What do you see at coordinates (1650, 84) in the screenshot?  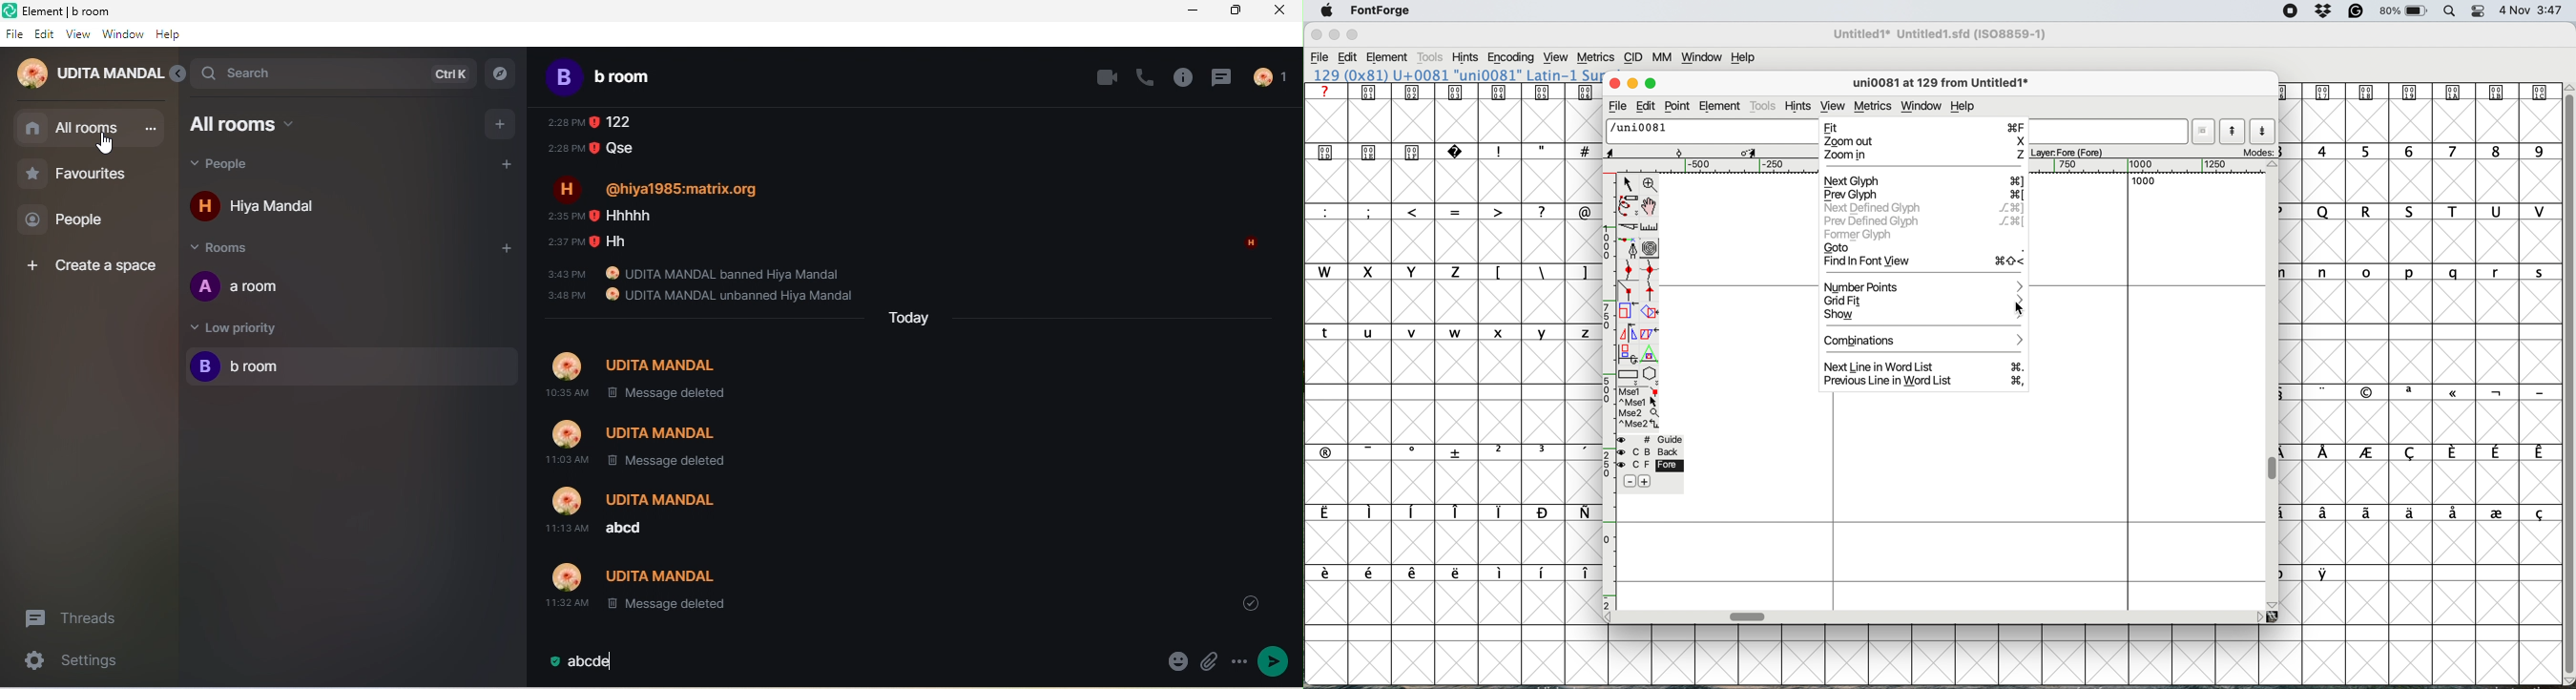 I see `maximise` at bounding box center [1650, 84].